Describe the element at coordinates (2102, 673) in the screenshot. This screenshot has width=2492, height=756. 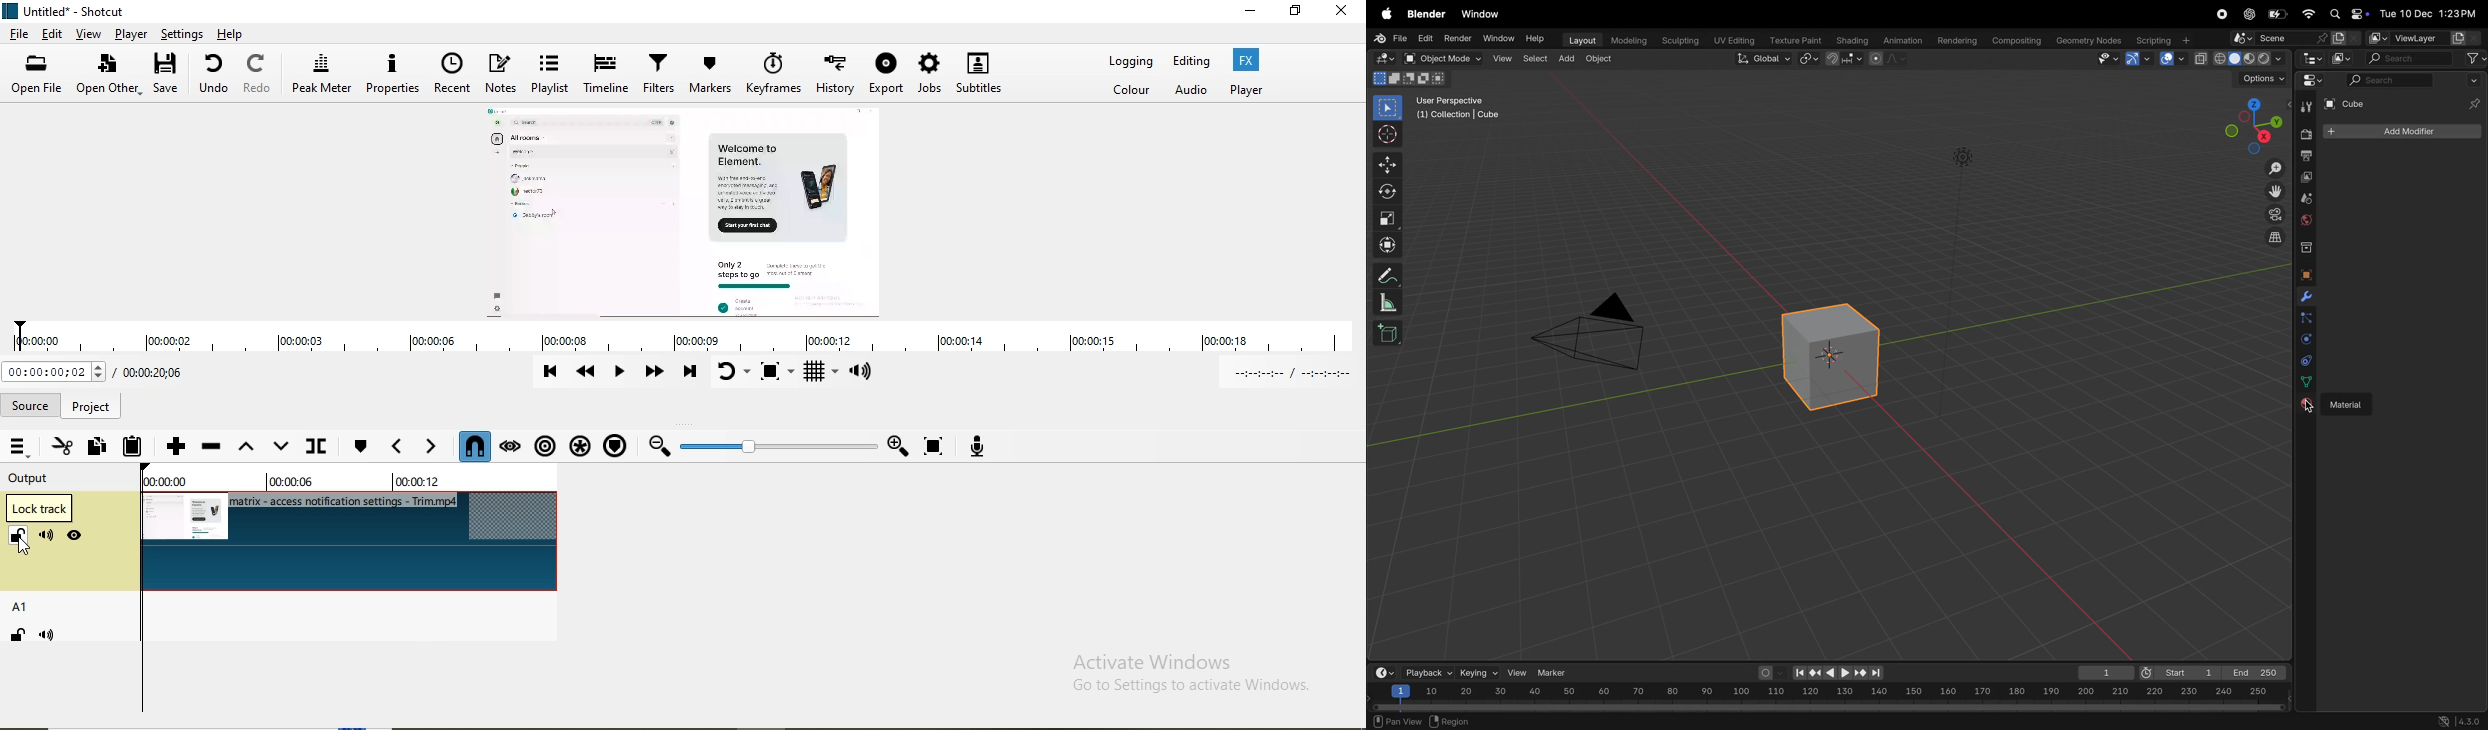
I see `1` at that location.